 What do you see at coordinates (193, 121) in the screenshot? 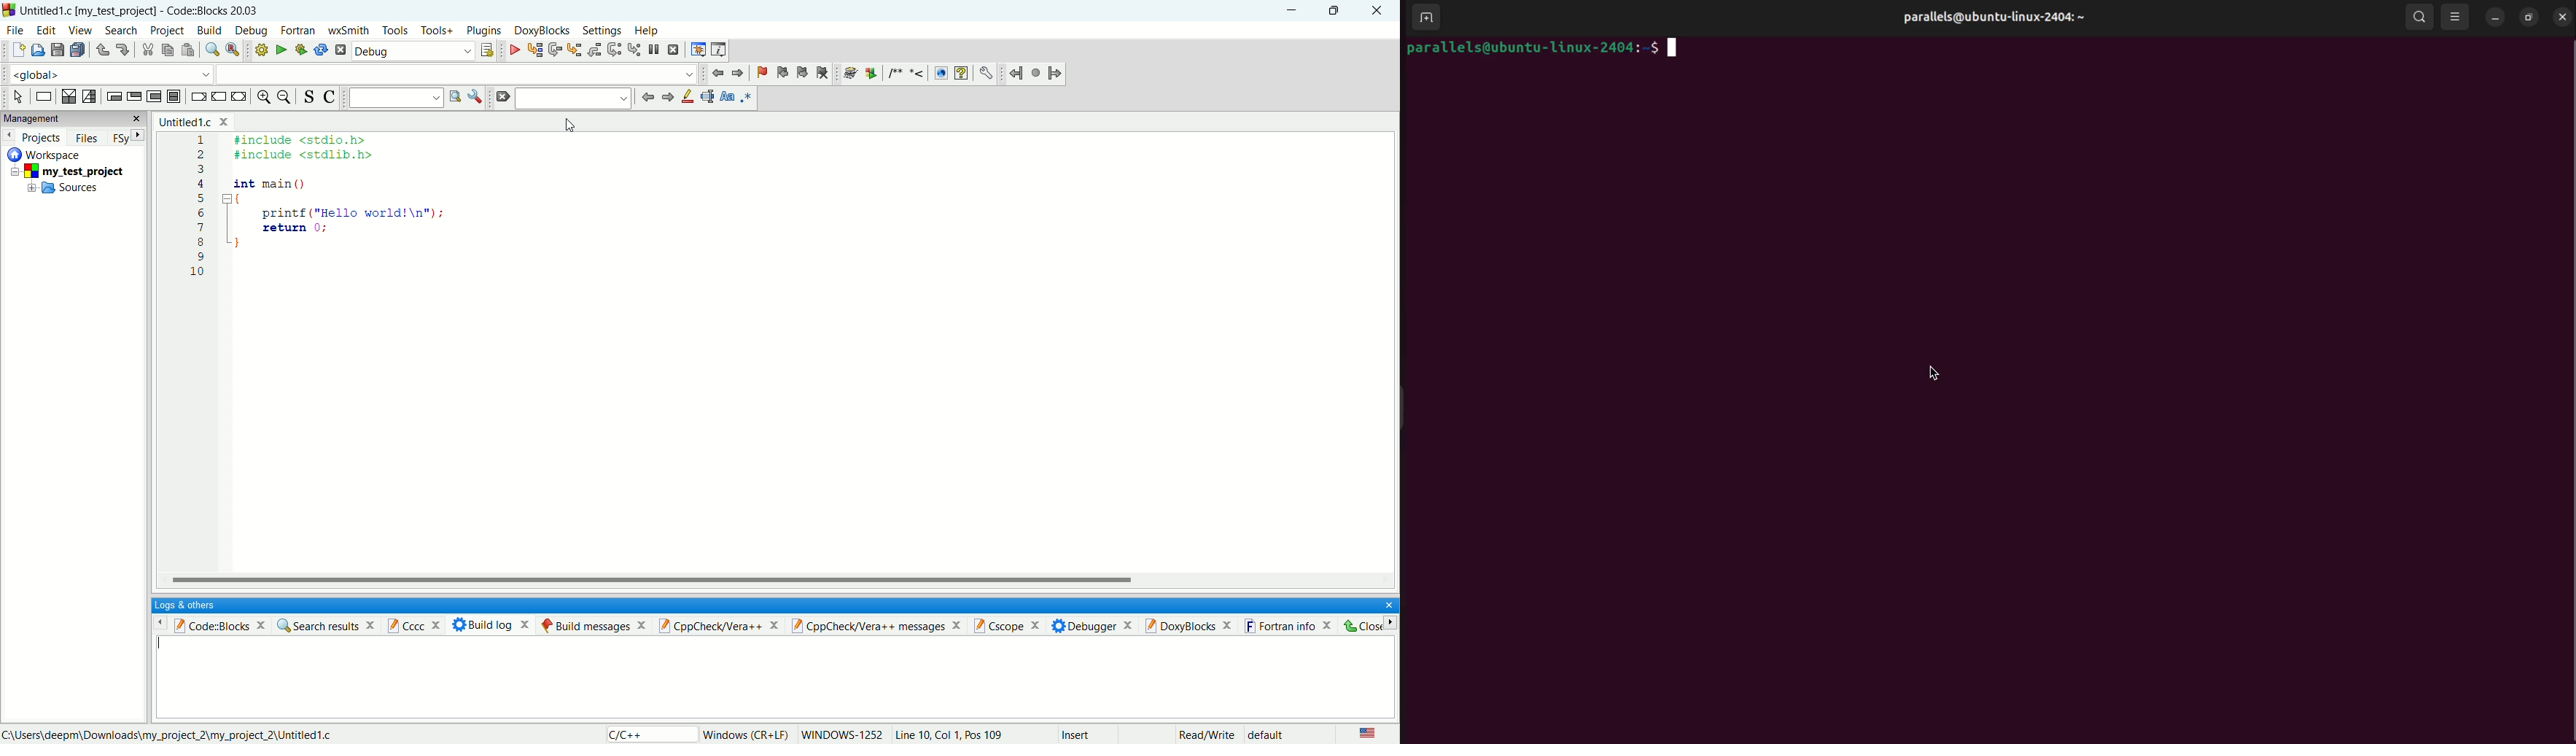
I see `untitled` at bounding box center [193, 121].